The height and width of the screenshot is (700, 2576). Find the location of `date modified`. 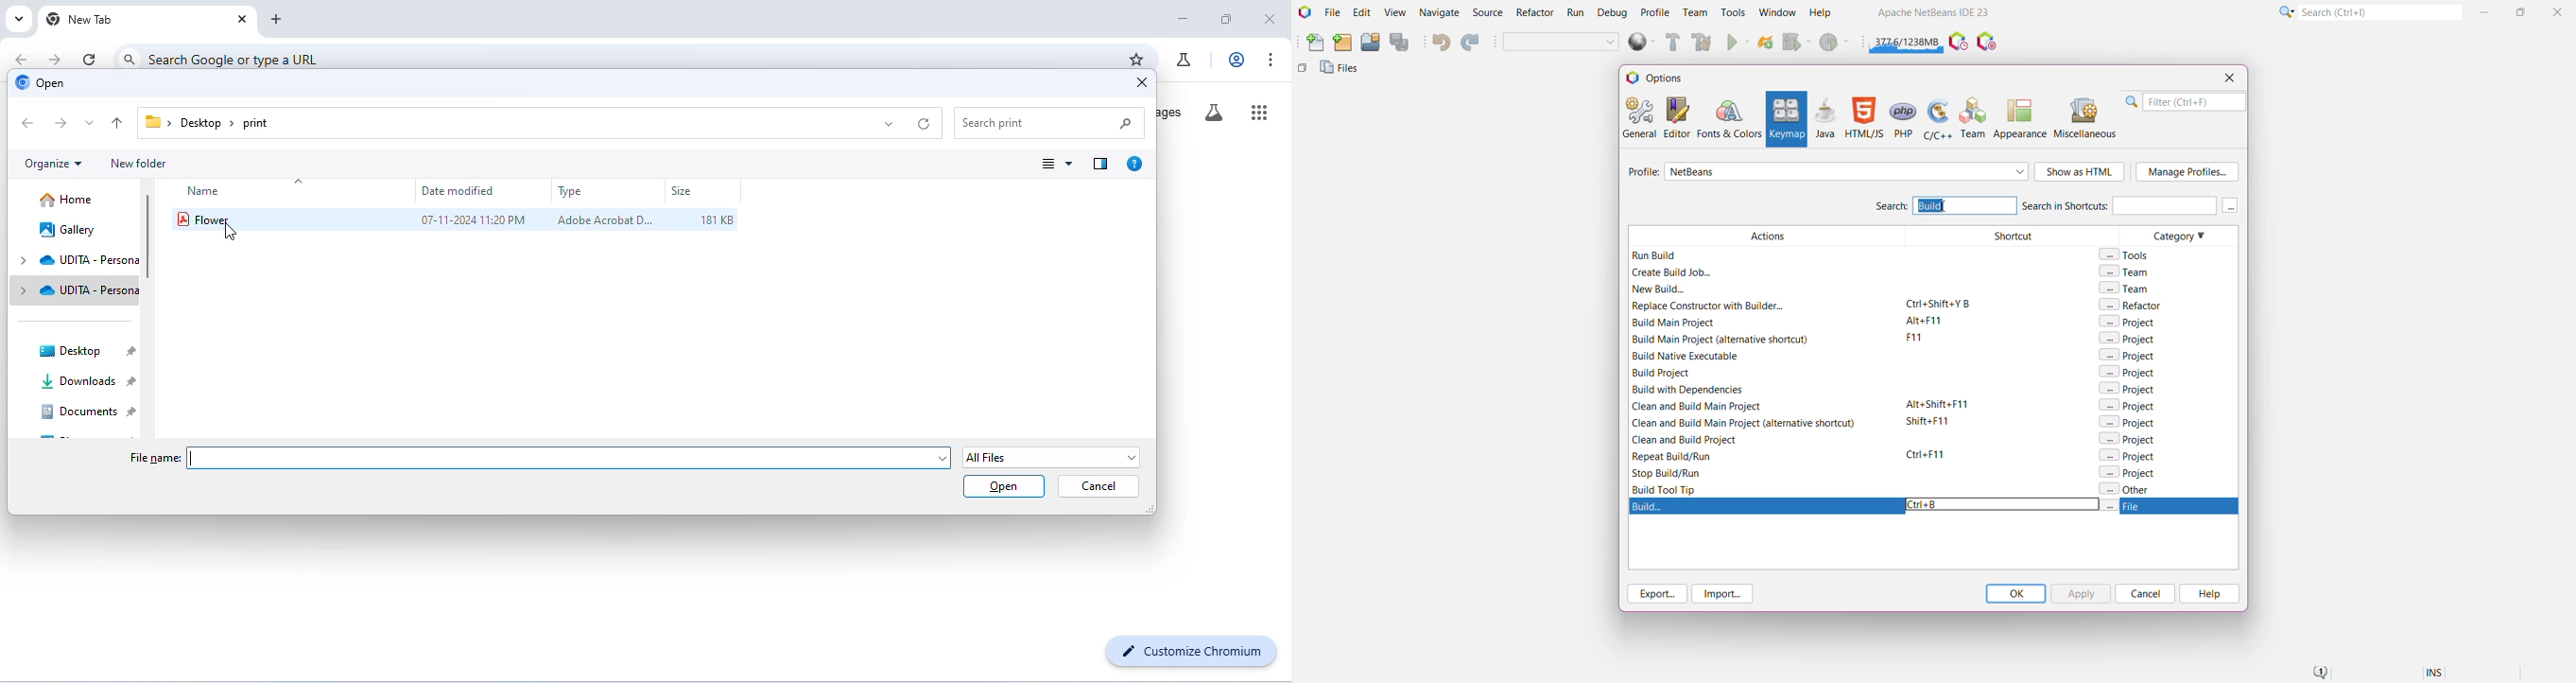

date modified is located at coordinates (458, 191).